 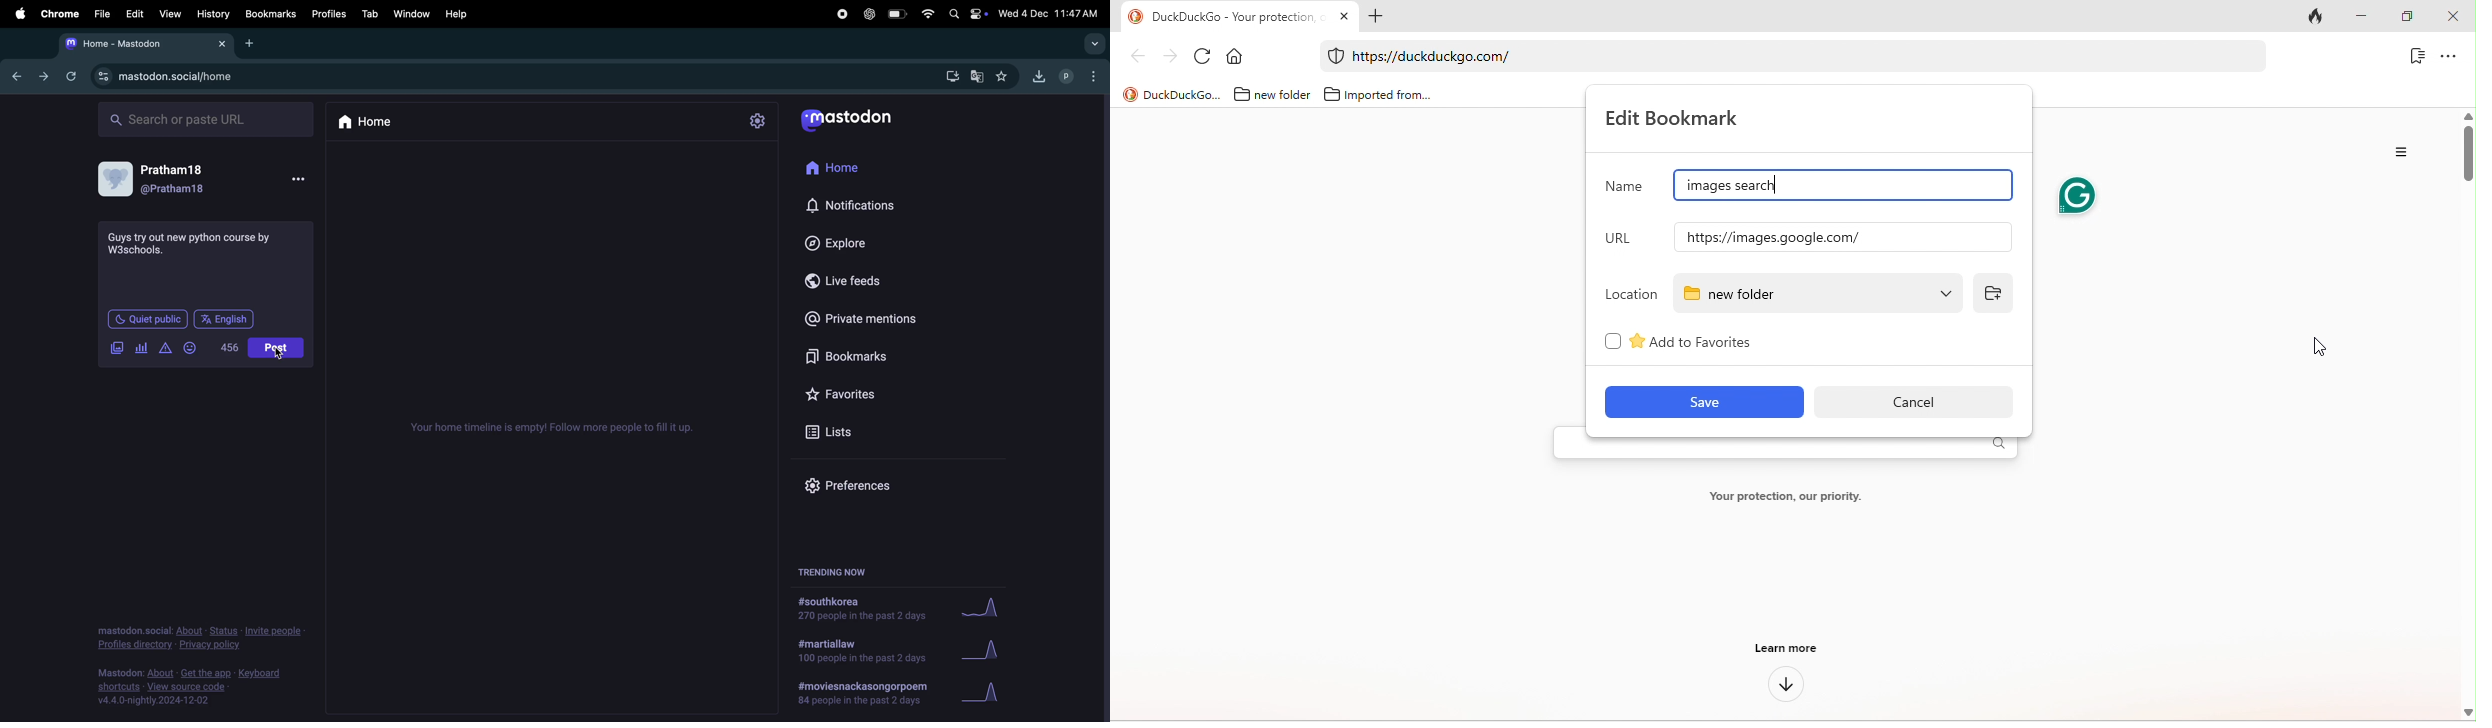 What do you see at coordinates (861, 696) in the screenshot?
I see `# movies and poem` at bounding box center [861, 696].